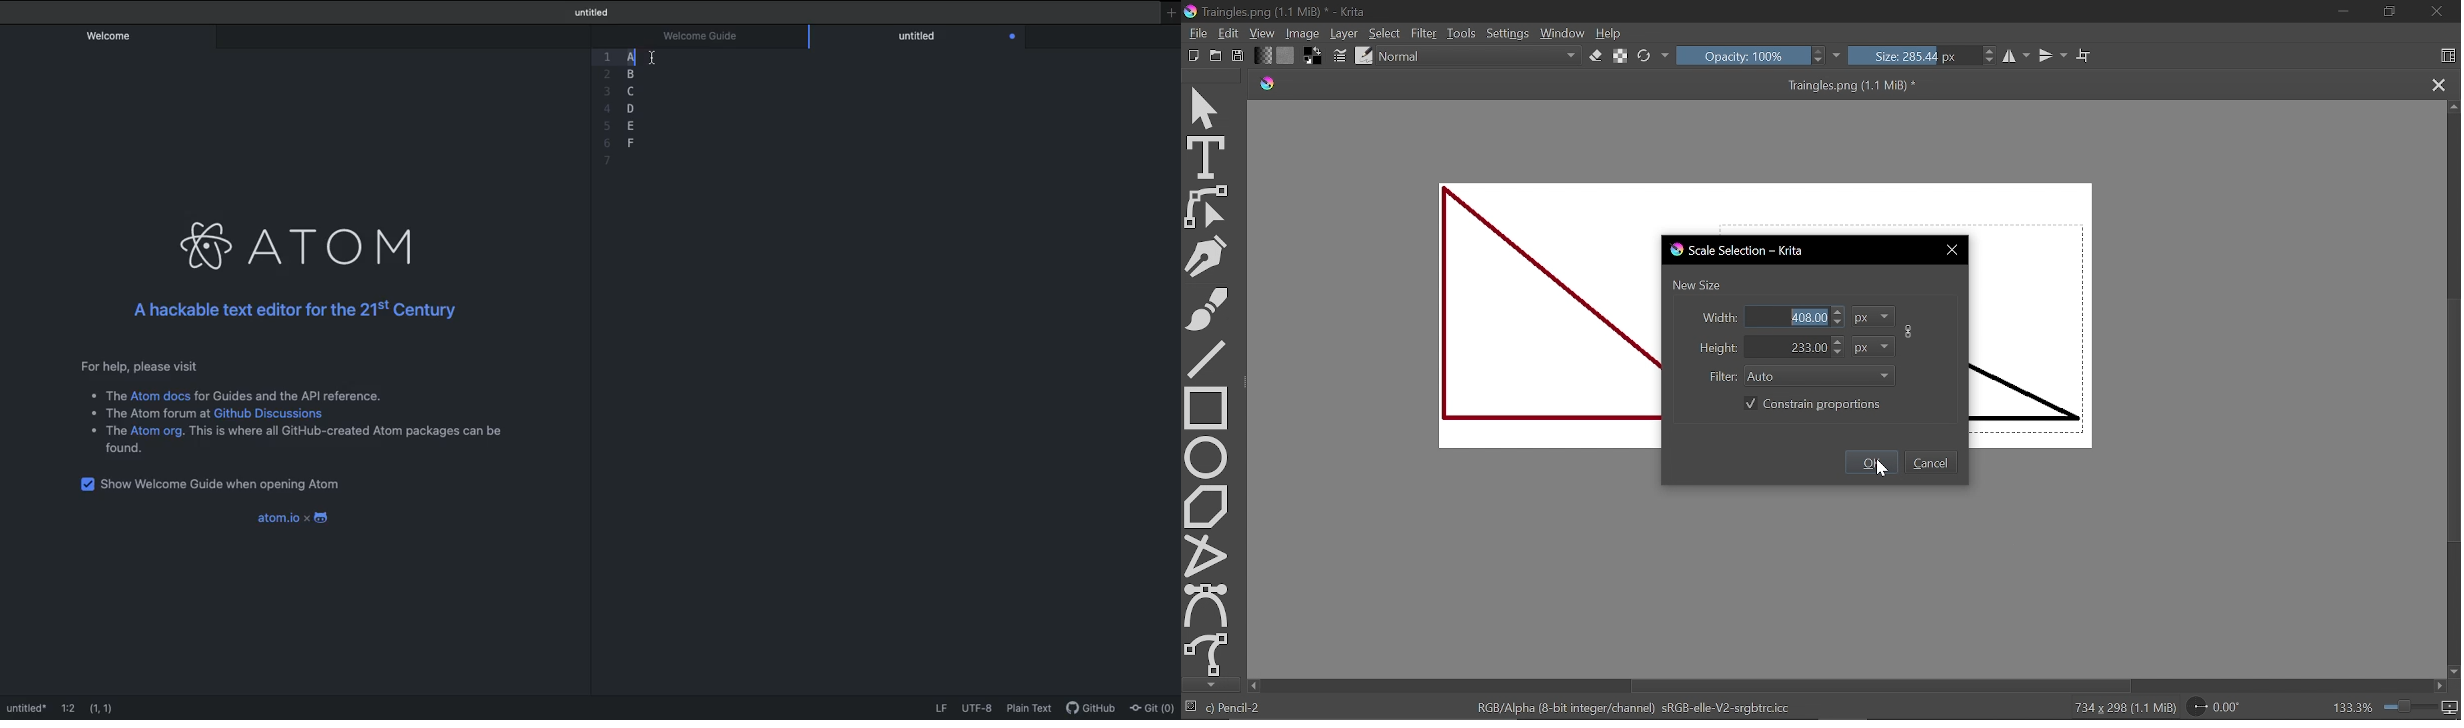  I want to click on UTF-8, so click(979, 708).